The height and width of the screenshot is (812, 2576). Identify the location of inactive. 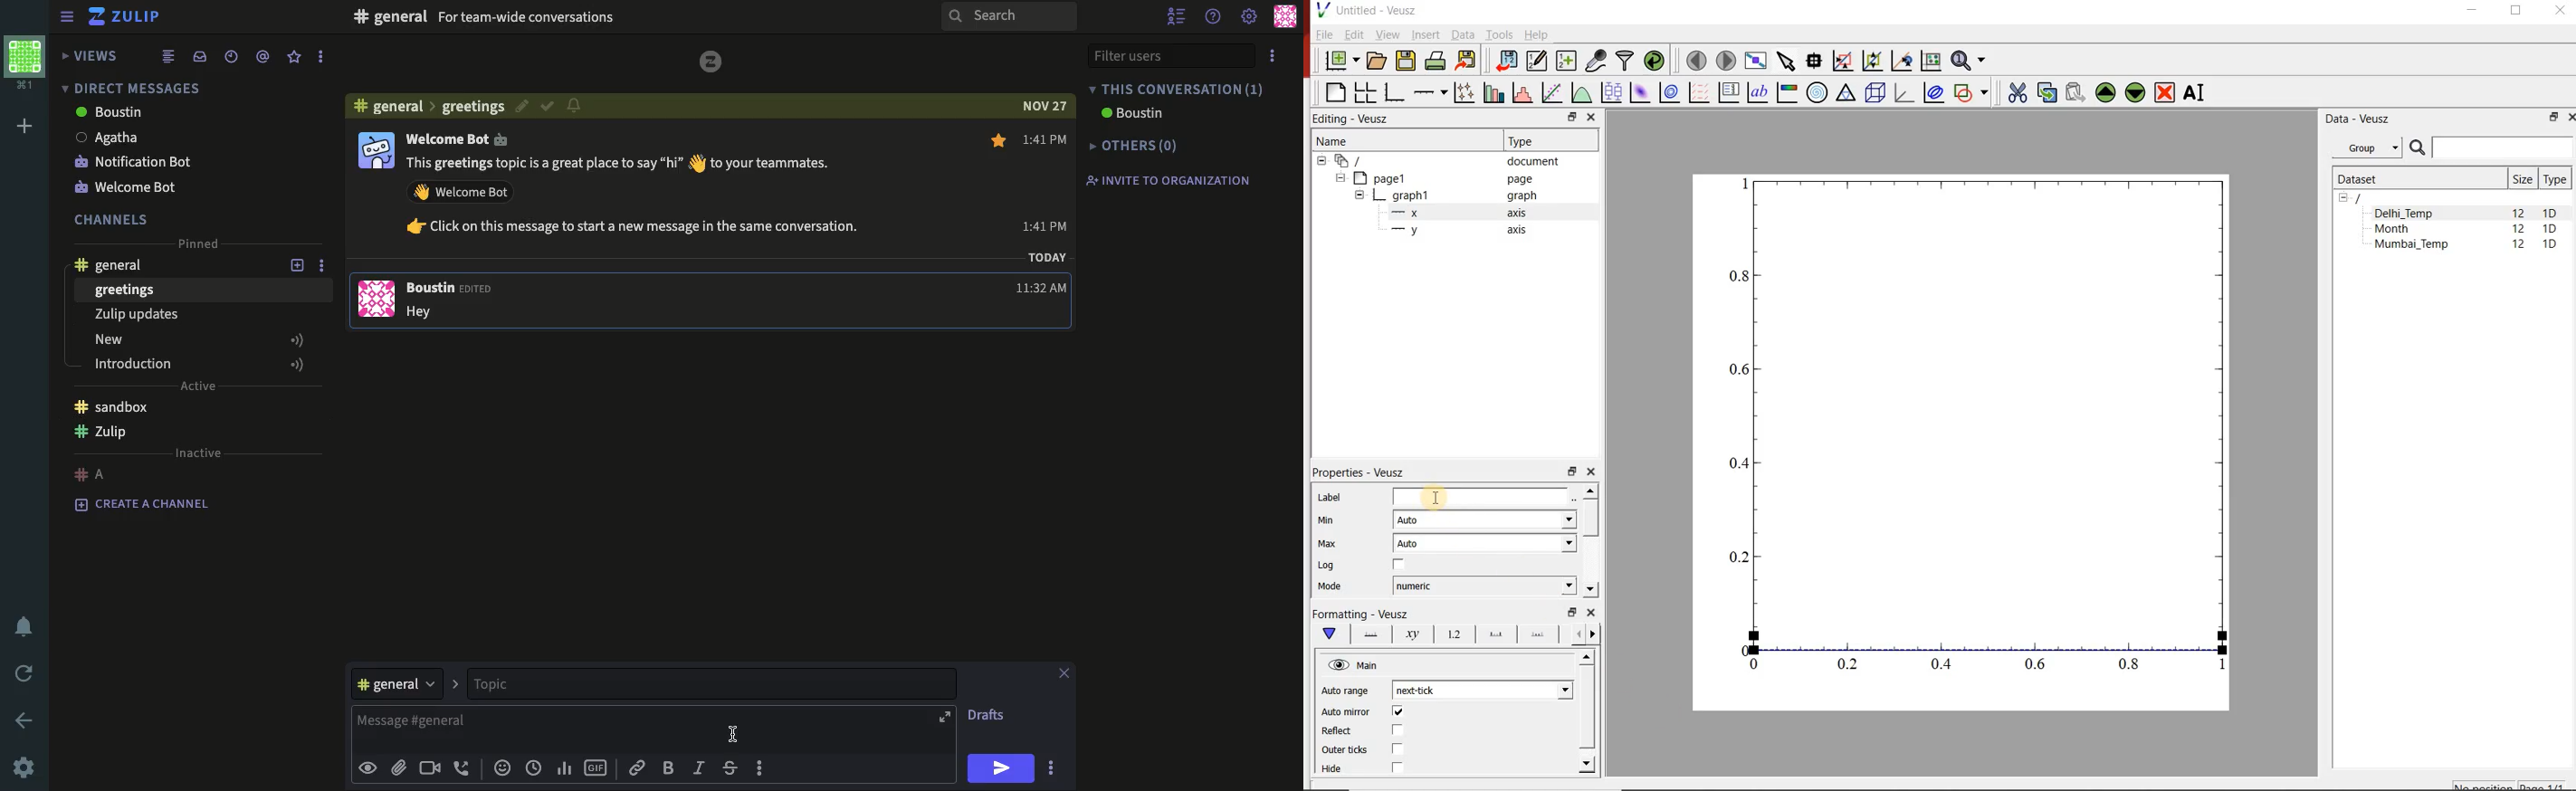
(199, 453).